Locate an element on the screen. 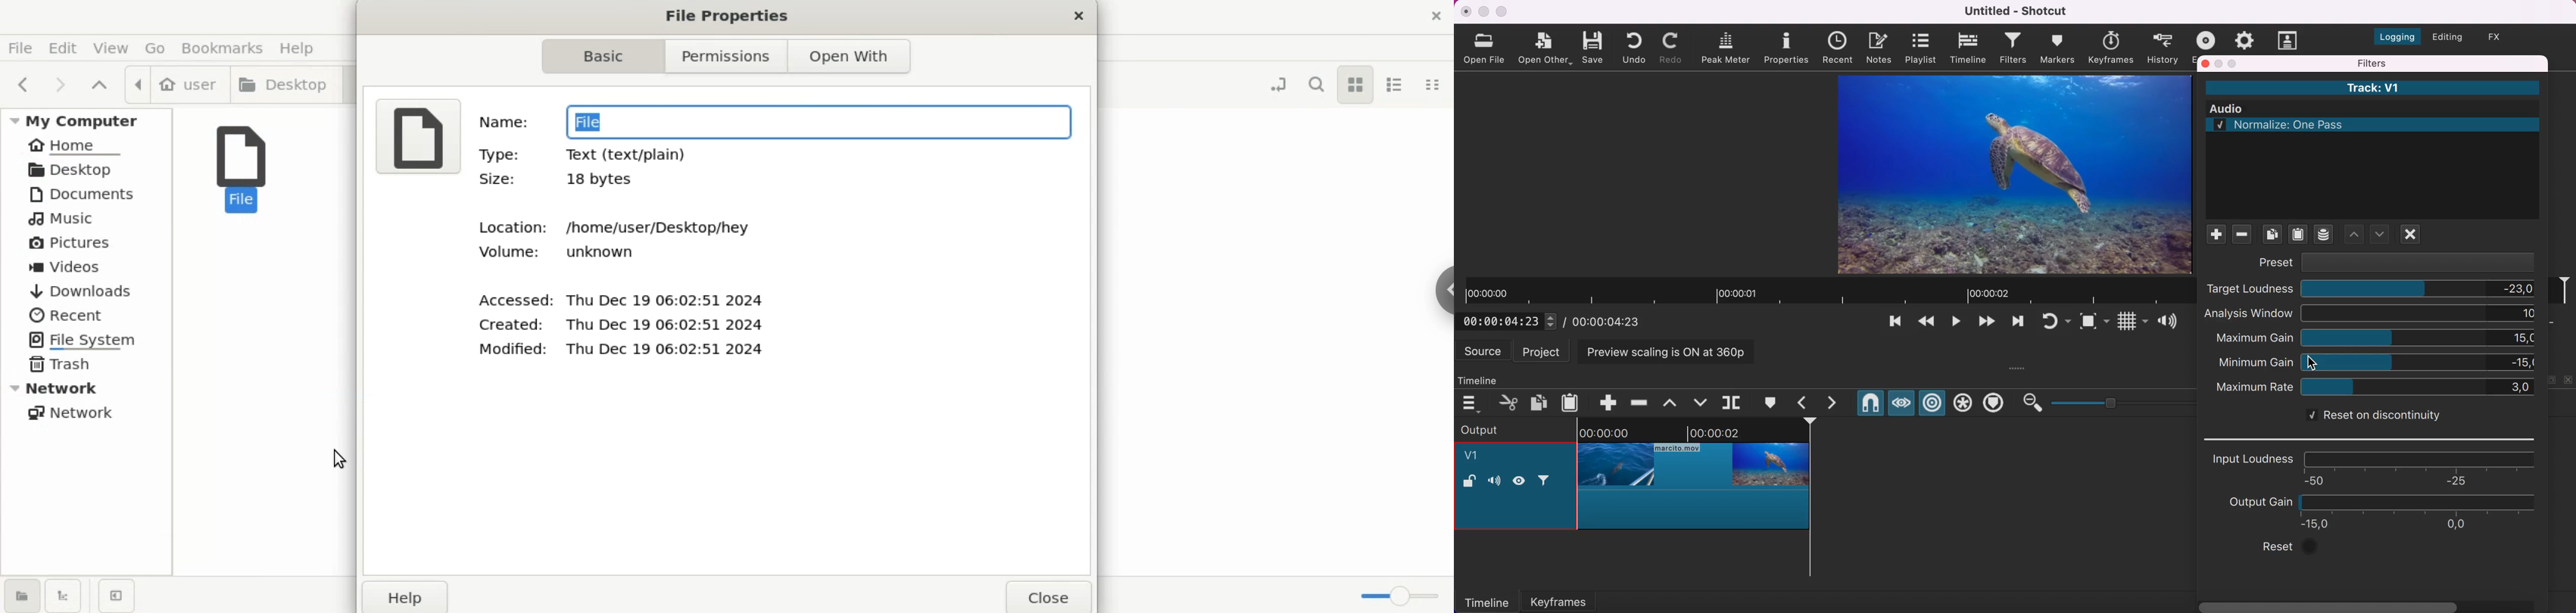  lock is located at coordinates (1469, 482).